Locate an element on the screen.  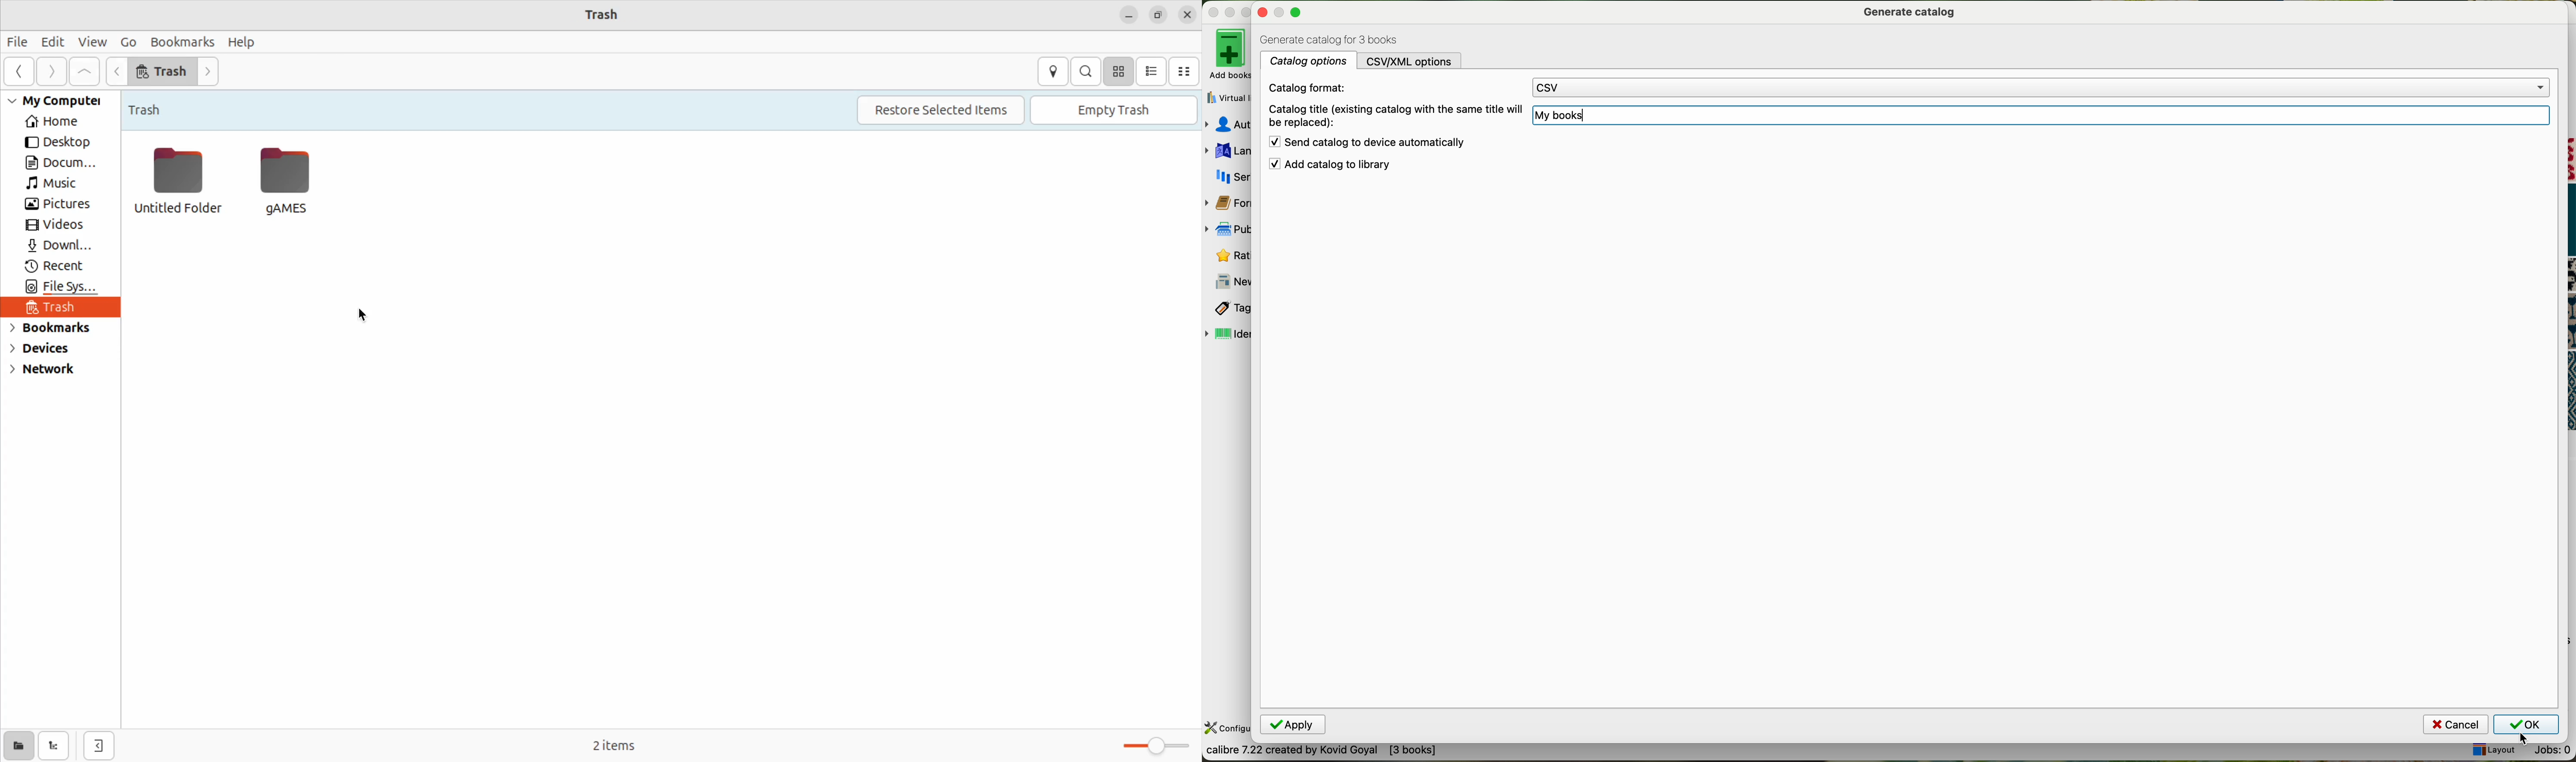
untitled folder is located at coordinates (173, 180).